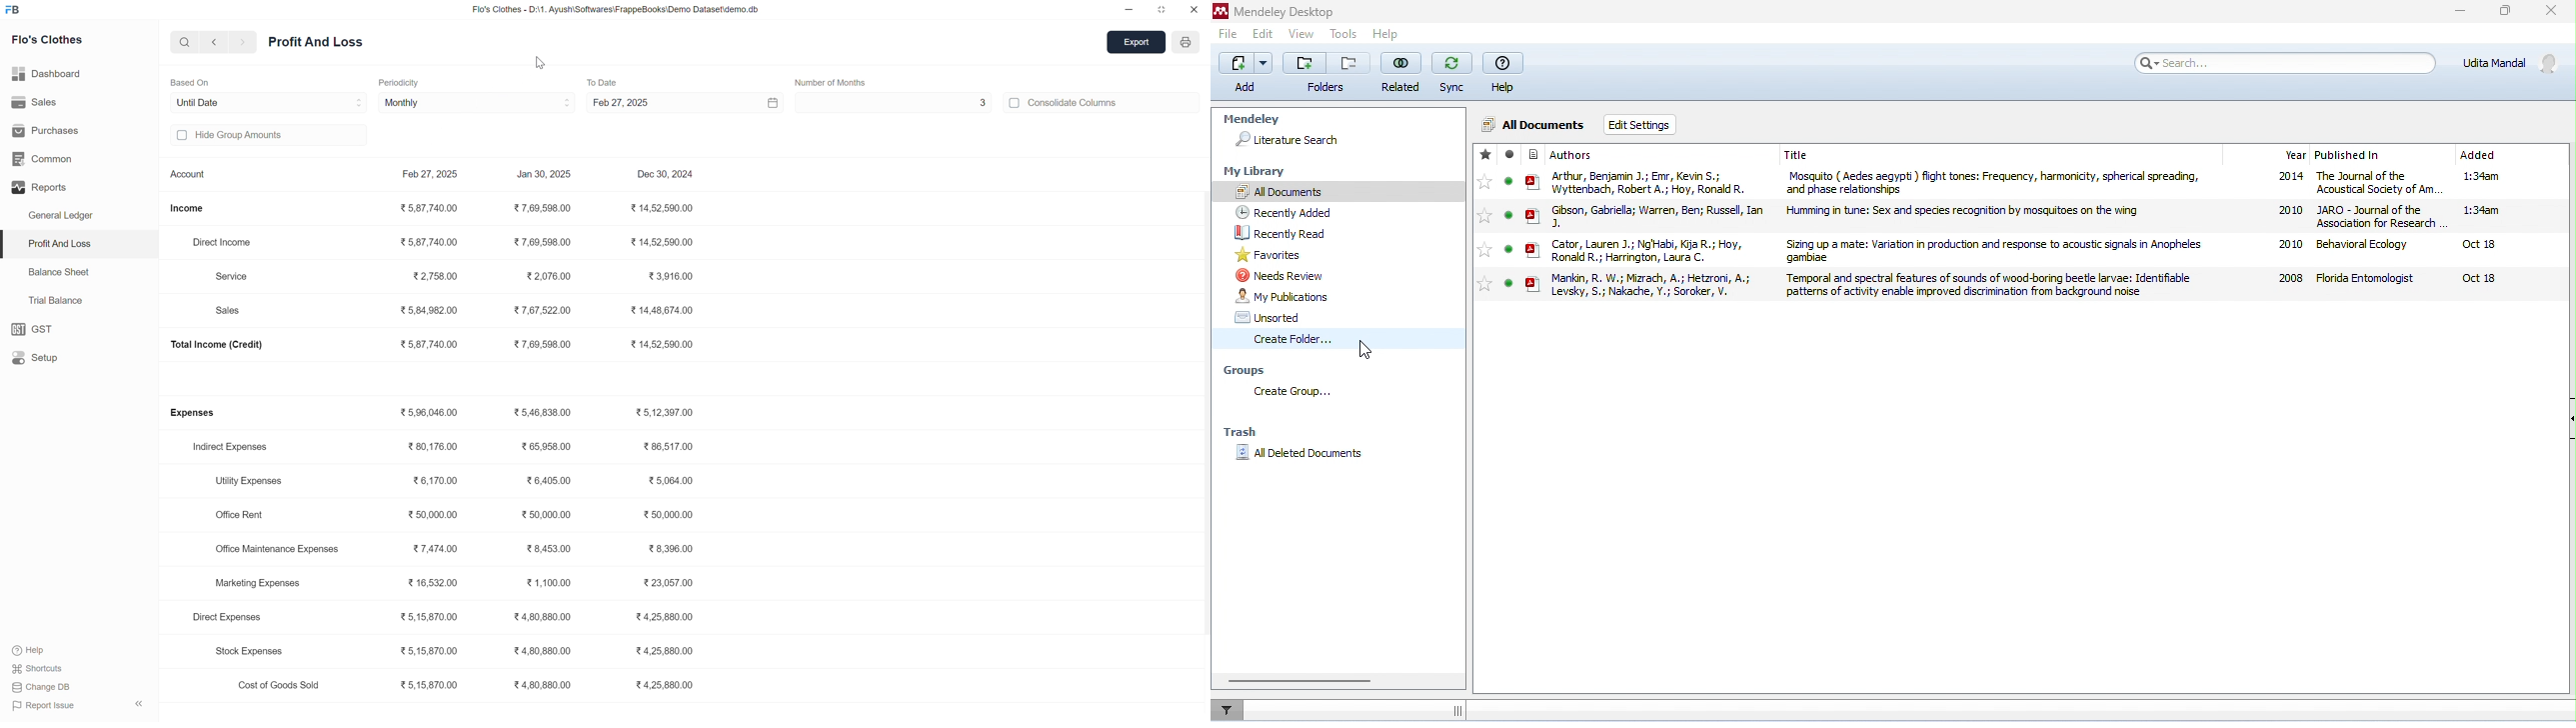  I want to click on restore down, so click(1162, 9).